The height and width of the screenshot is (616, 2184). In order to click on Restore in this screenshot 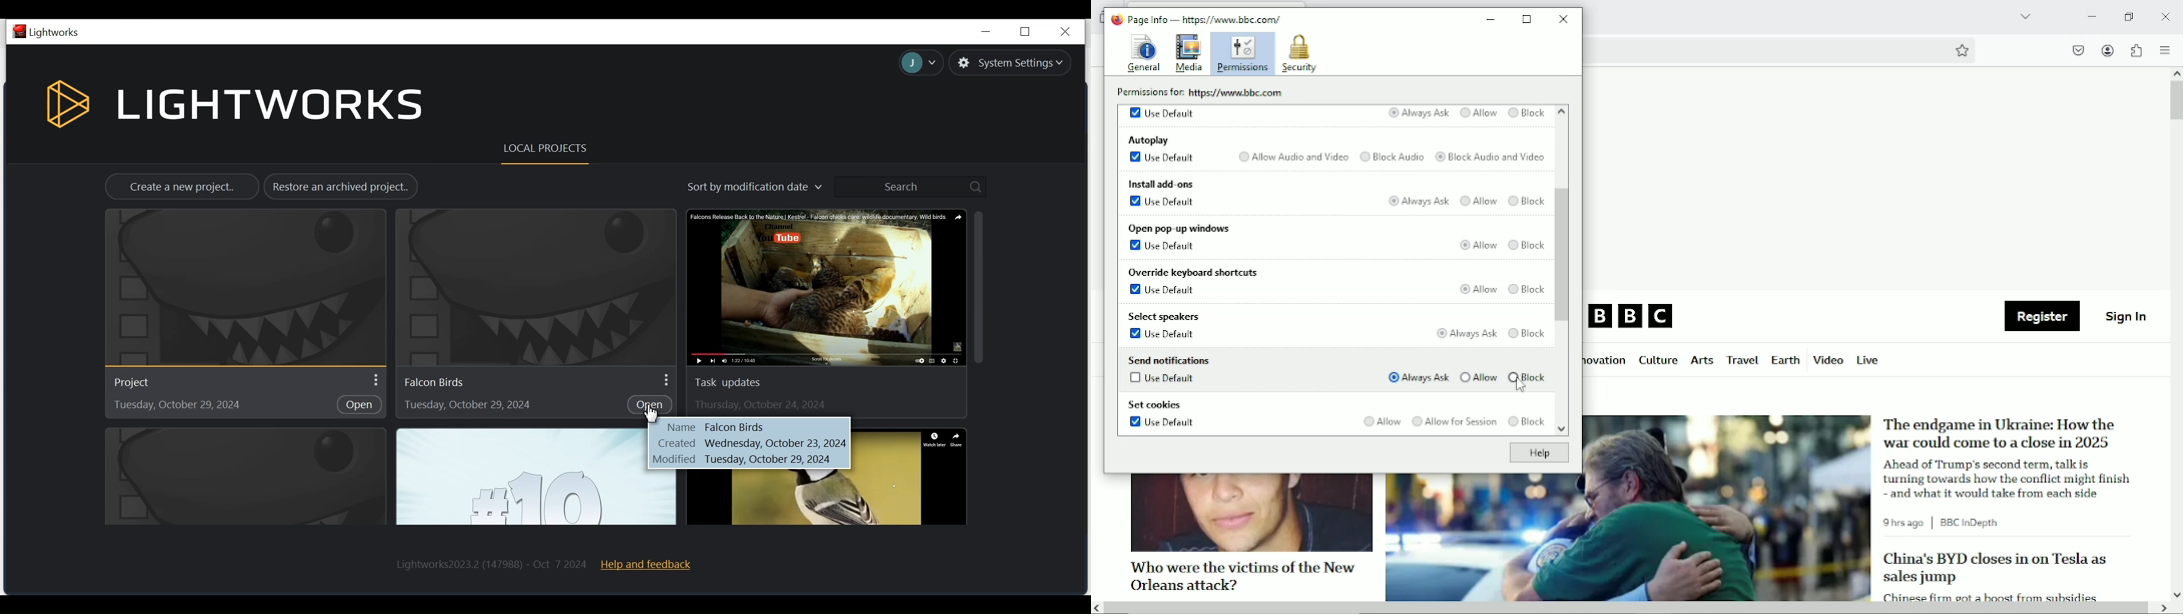, I will do `click(1025, 31)`.